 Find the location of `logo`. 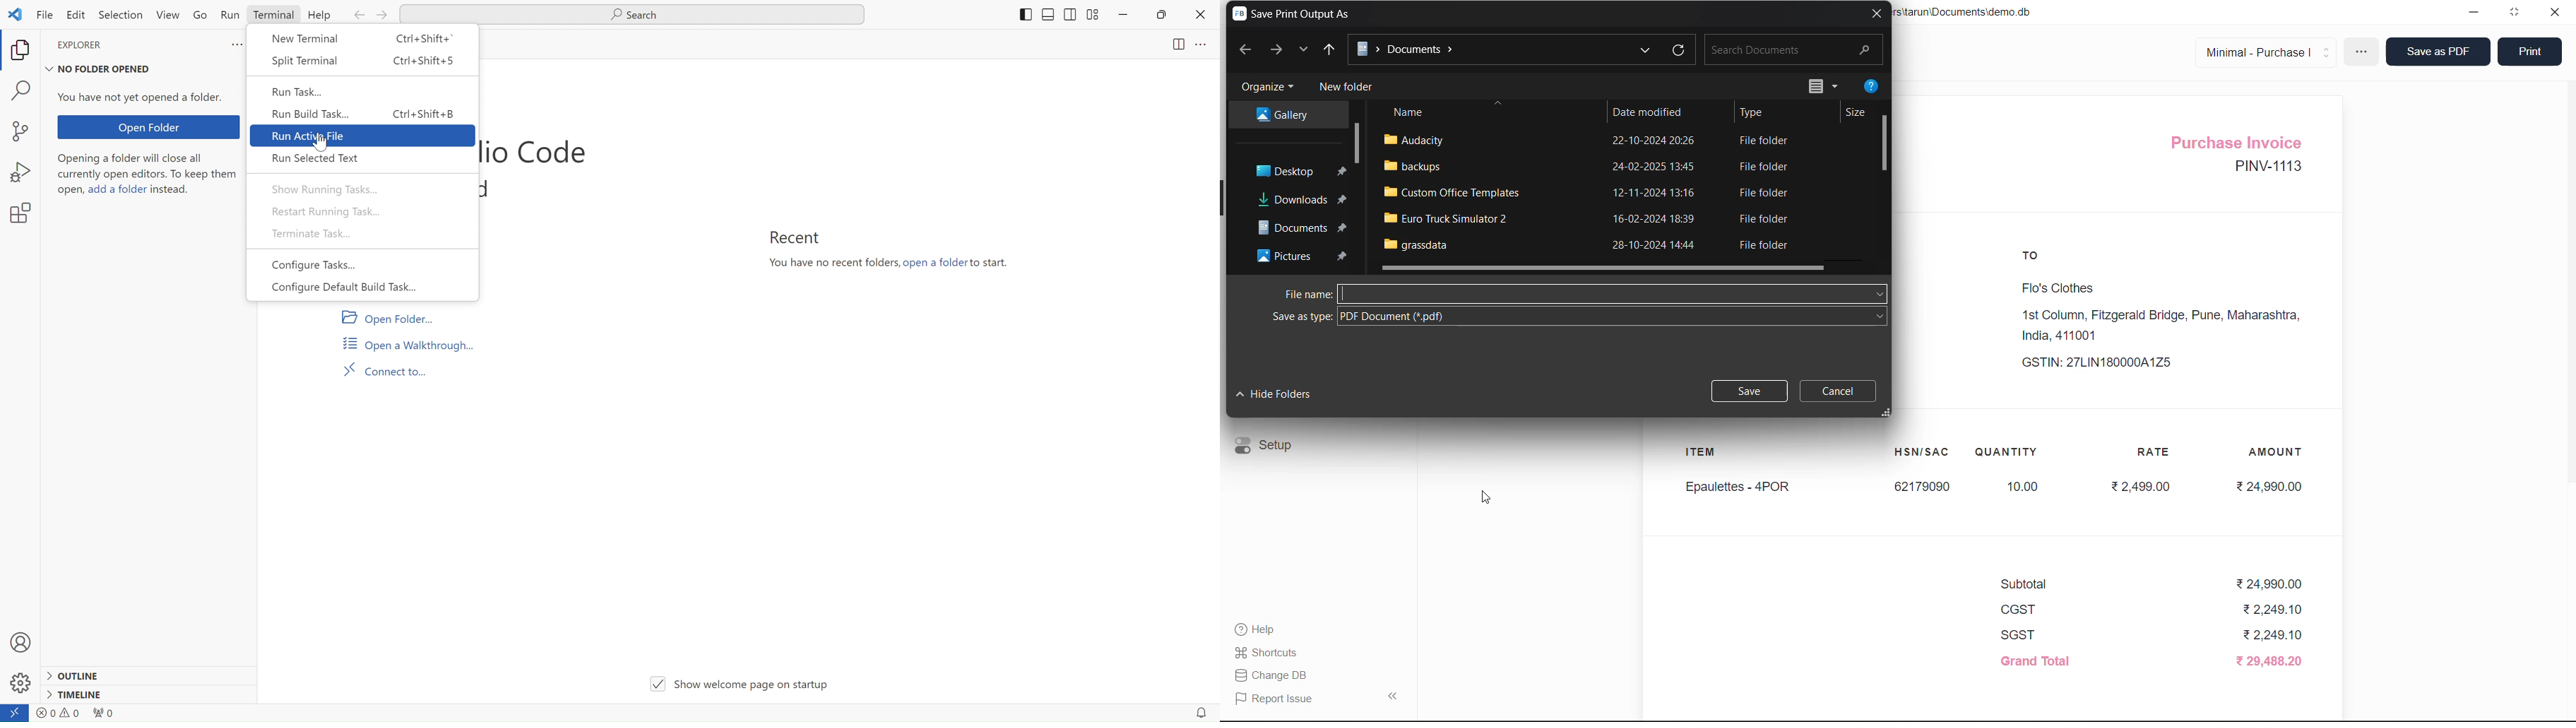

logo is located at coordinates (16, 12).